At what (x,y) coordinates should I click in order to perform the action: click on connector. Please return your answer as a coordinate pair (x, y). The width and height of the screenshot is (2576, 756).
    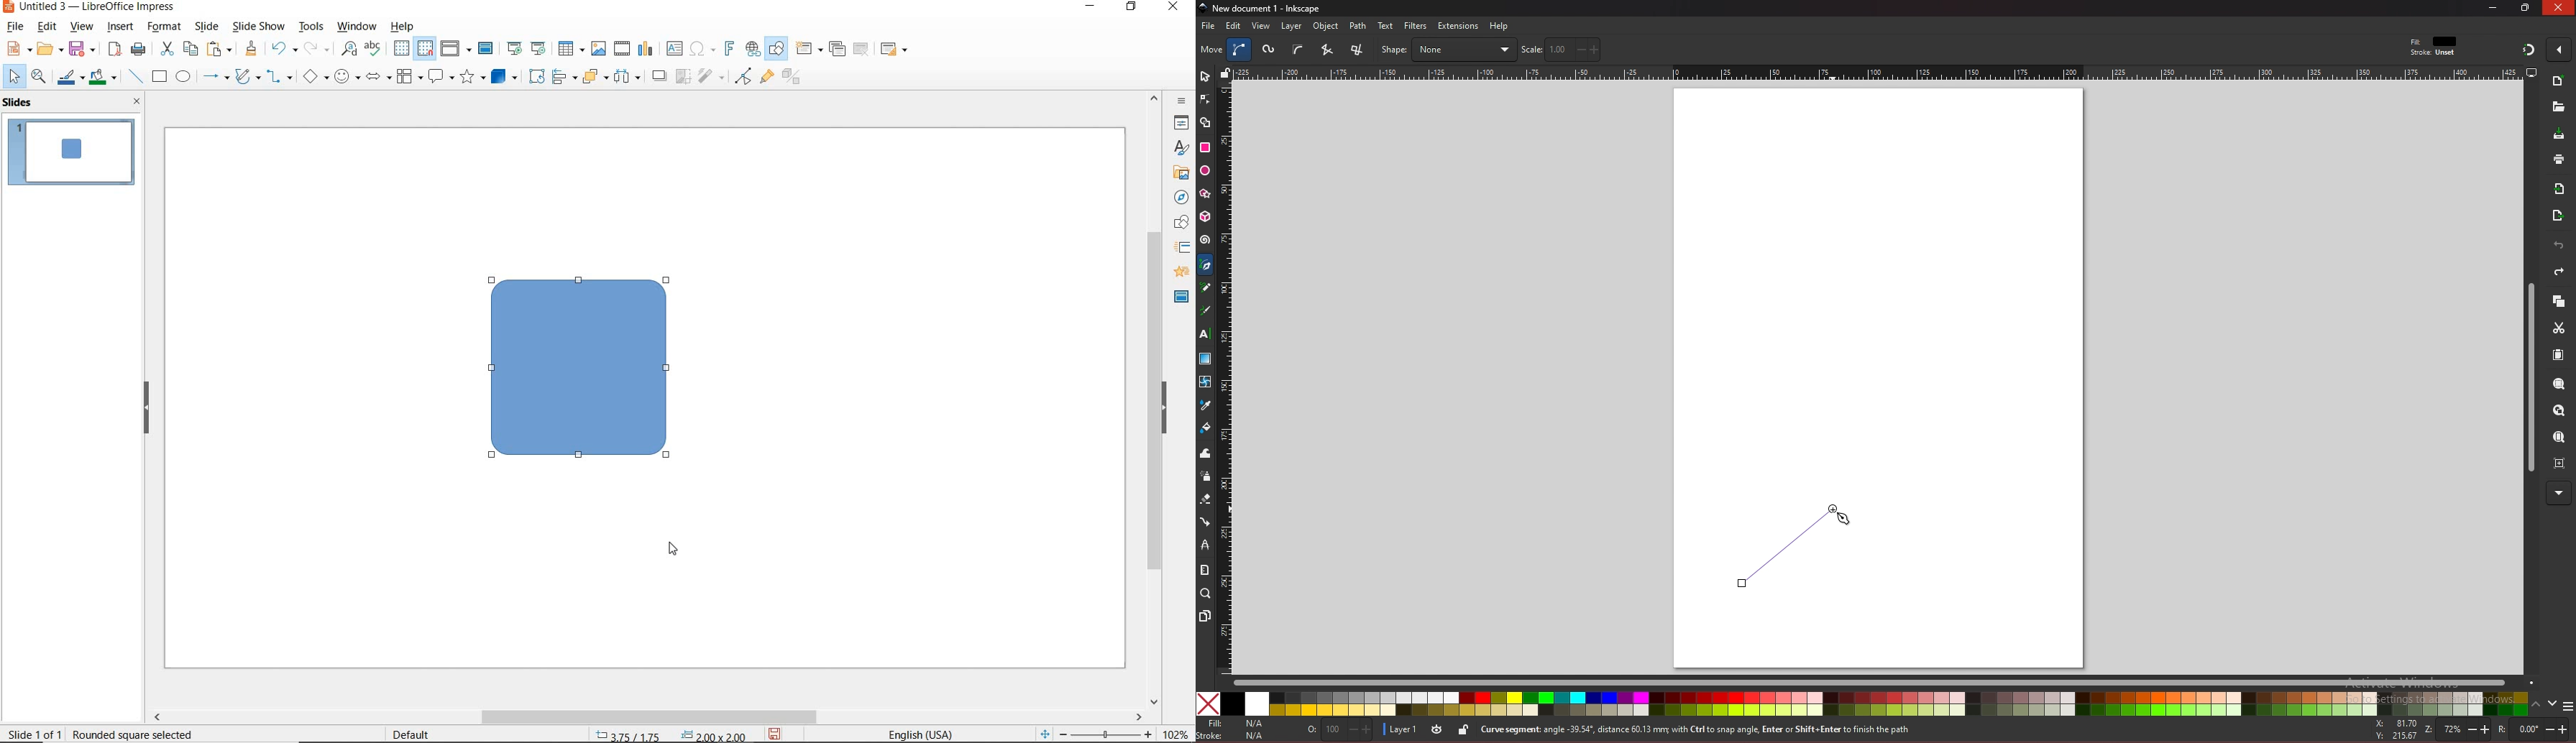
    Looking at the image, I should click on (1206, 522).